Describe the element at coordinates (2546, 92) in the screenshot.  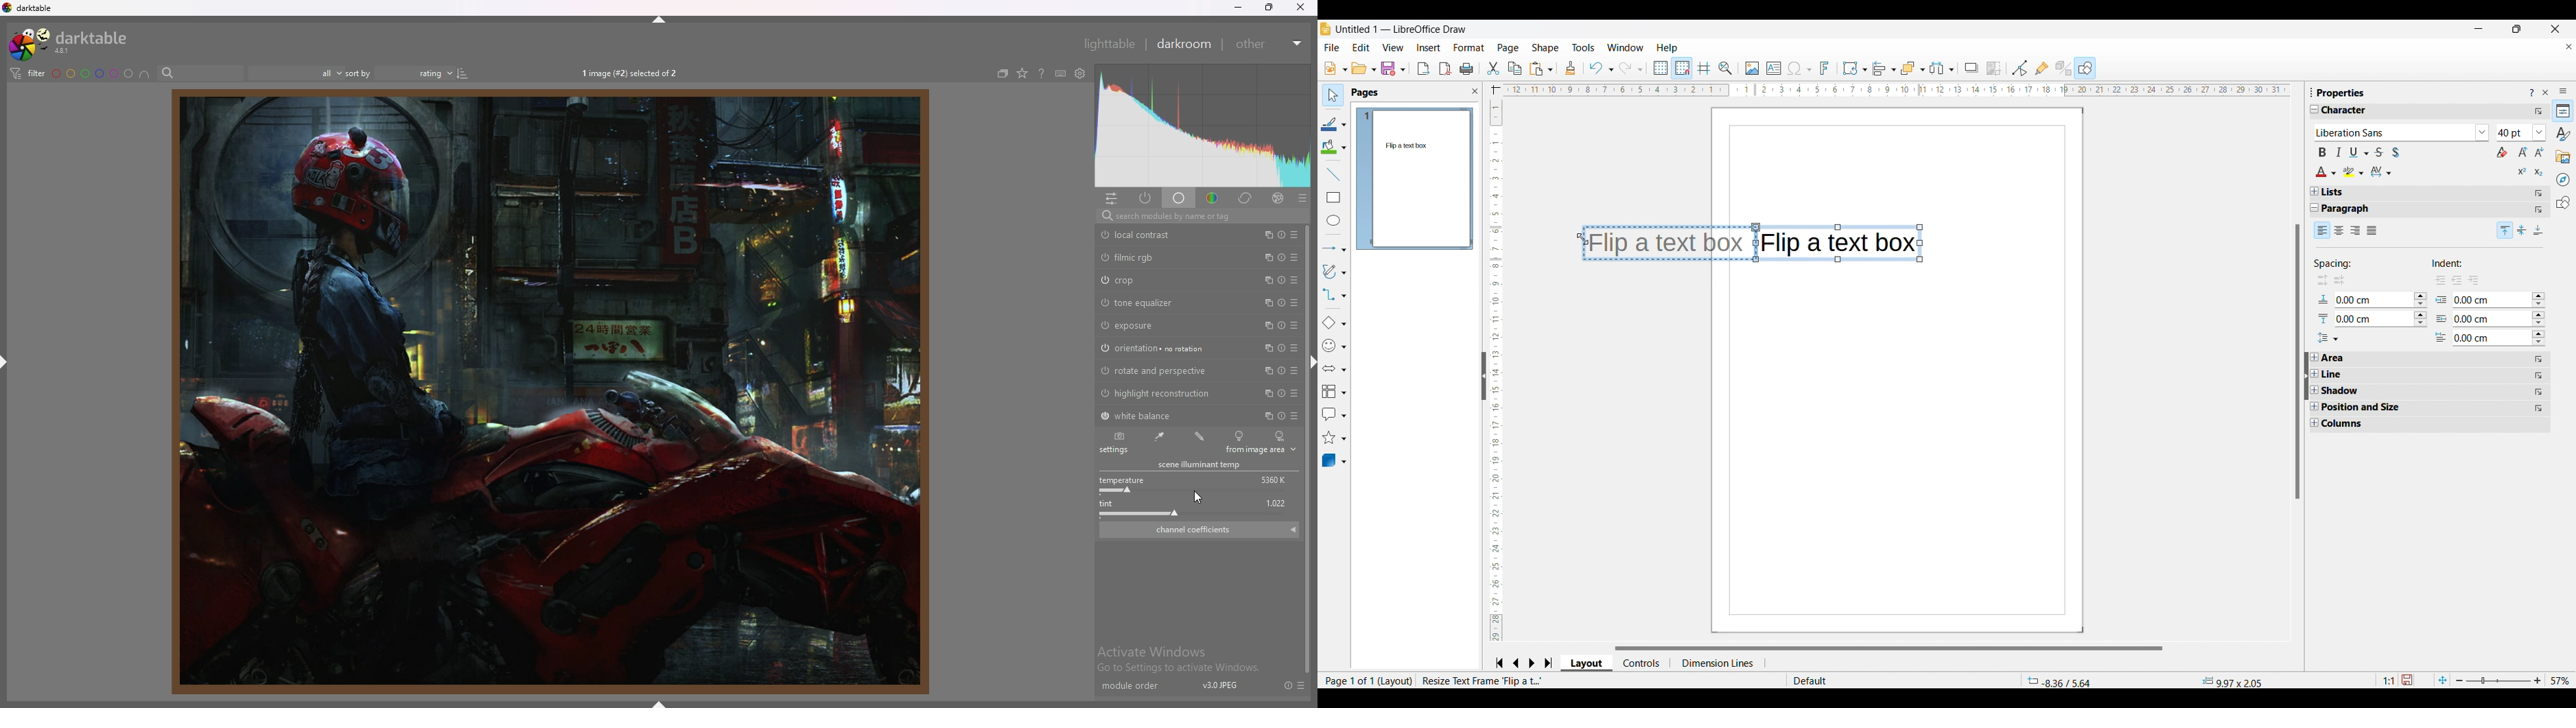
I see `Close sidebar` at that location.